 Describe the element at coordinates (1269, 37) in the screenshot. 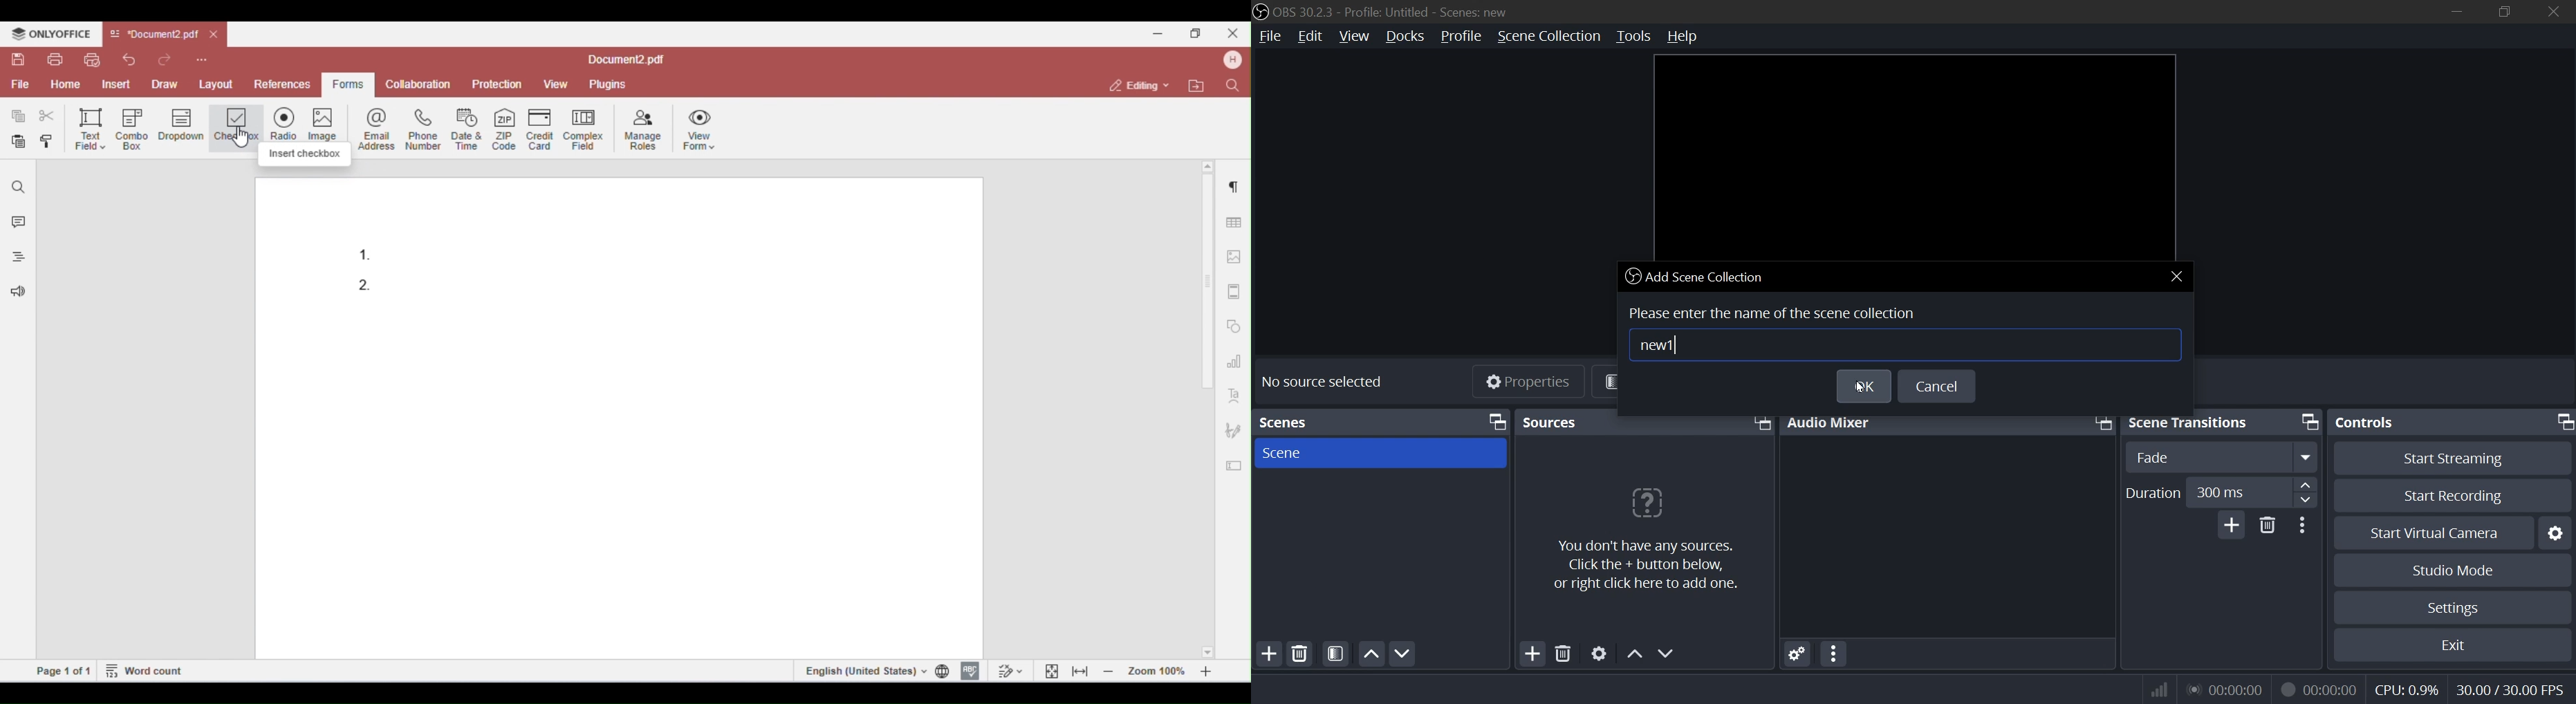

I see `file` at that location.